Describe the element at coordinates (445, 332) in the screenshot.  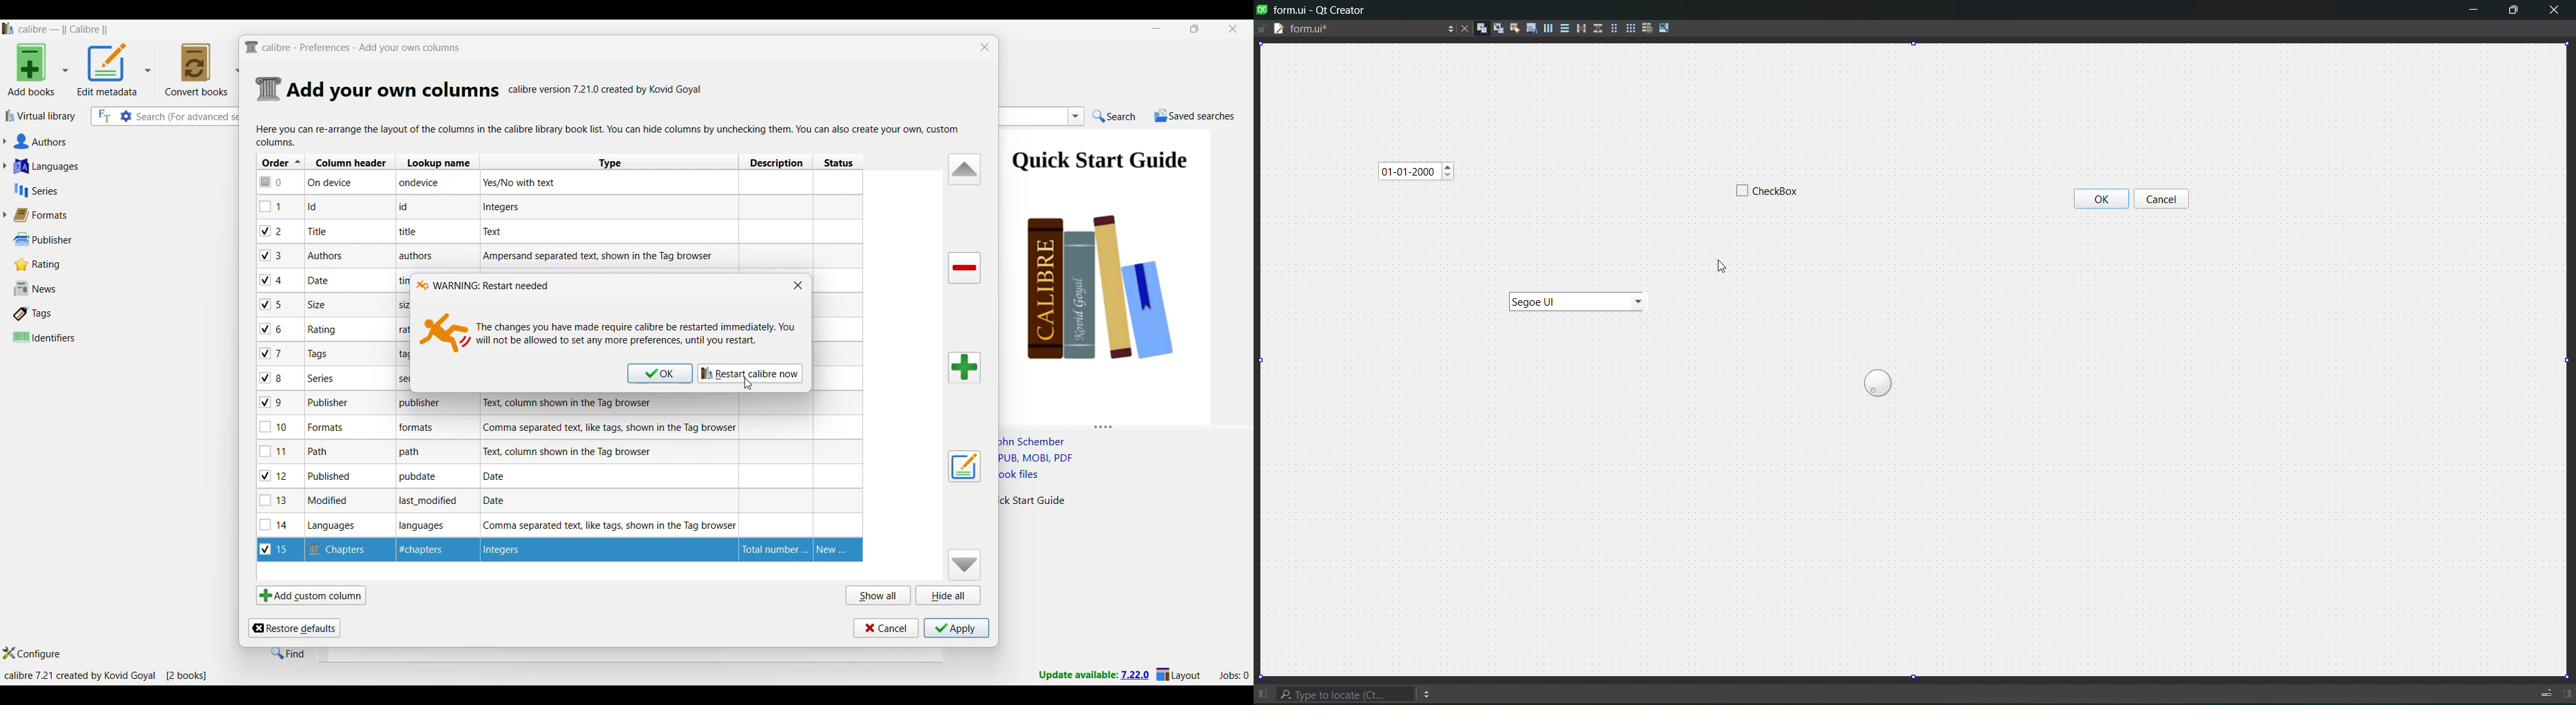
I see `Icon representing message displayed` at that location.